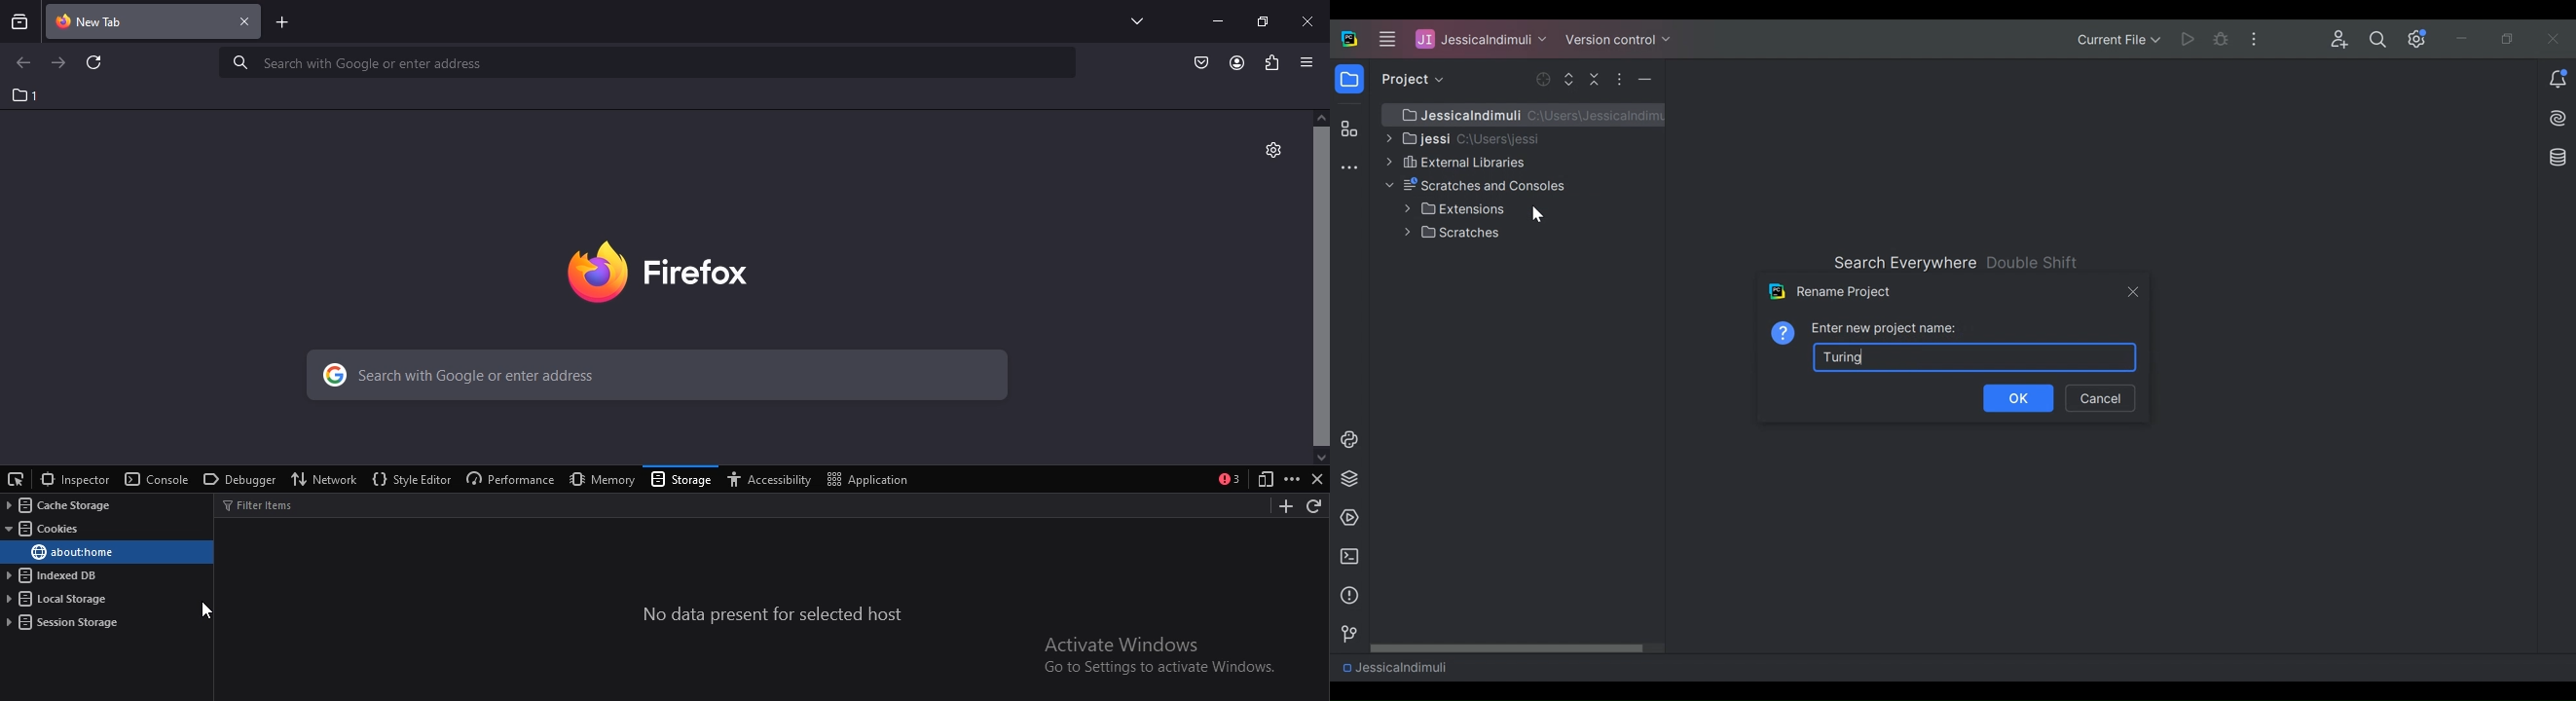 The height and width of the screenshot is (728, 2576). Describe the element at coordinates (871, 478) in the screenshot. I see `application` at that location.